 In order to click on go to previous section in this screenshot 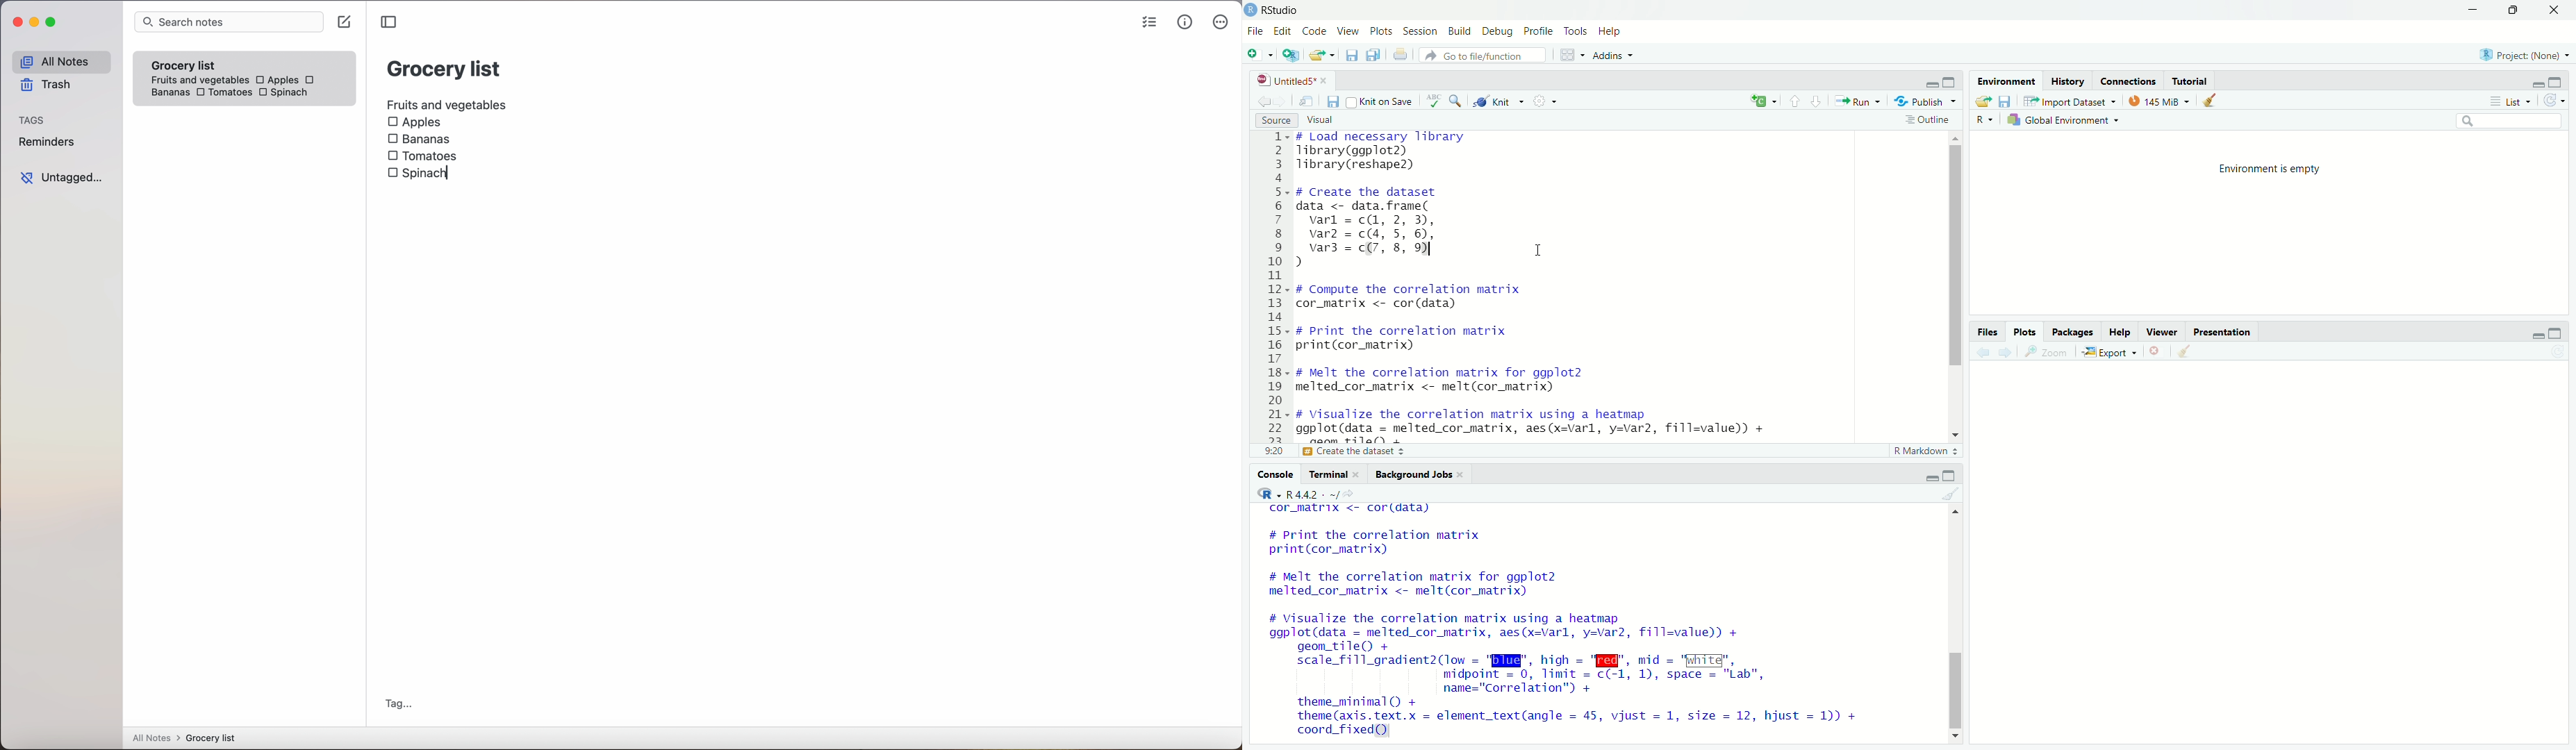, I will do `click(1794, 99)`.